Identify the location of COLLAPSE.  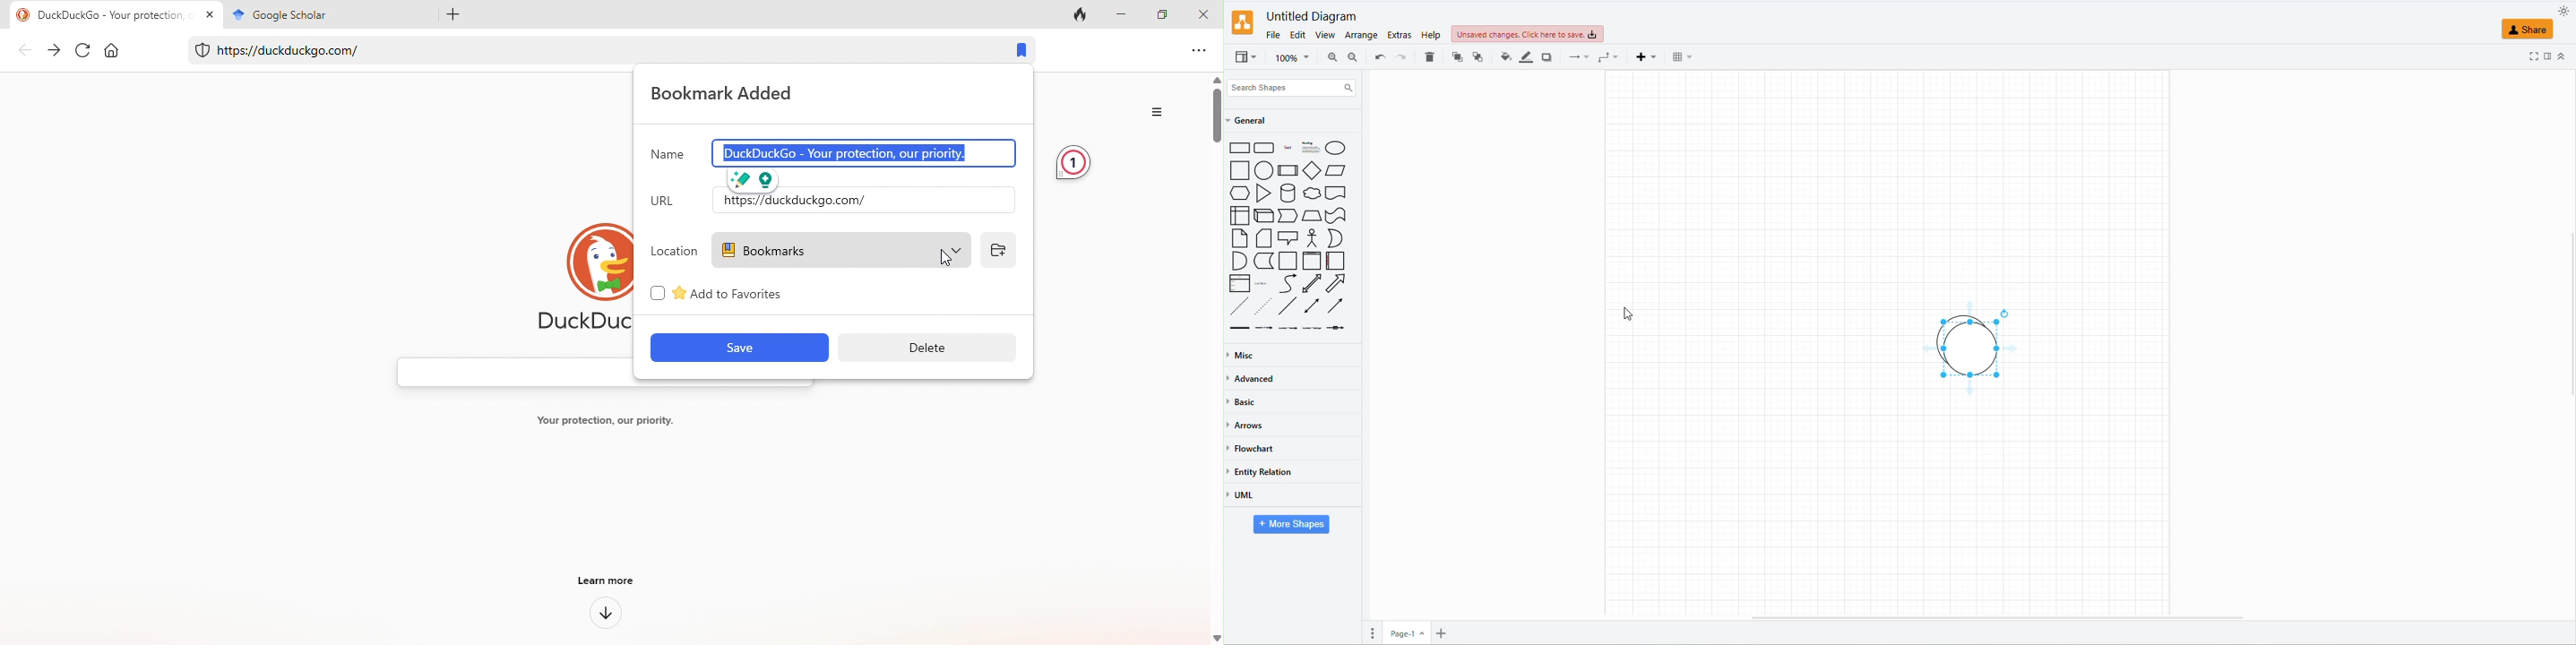
(2564, 56).